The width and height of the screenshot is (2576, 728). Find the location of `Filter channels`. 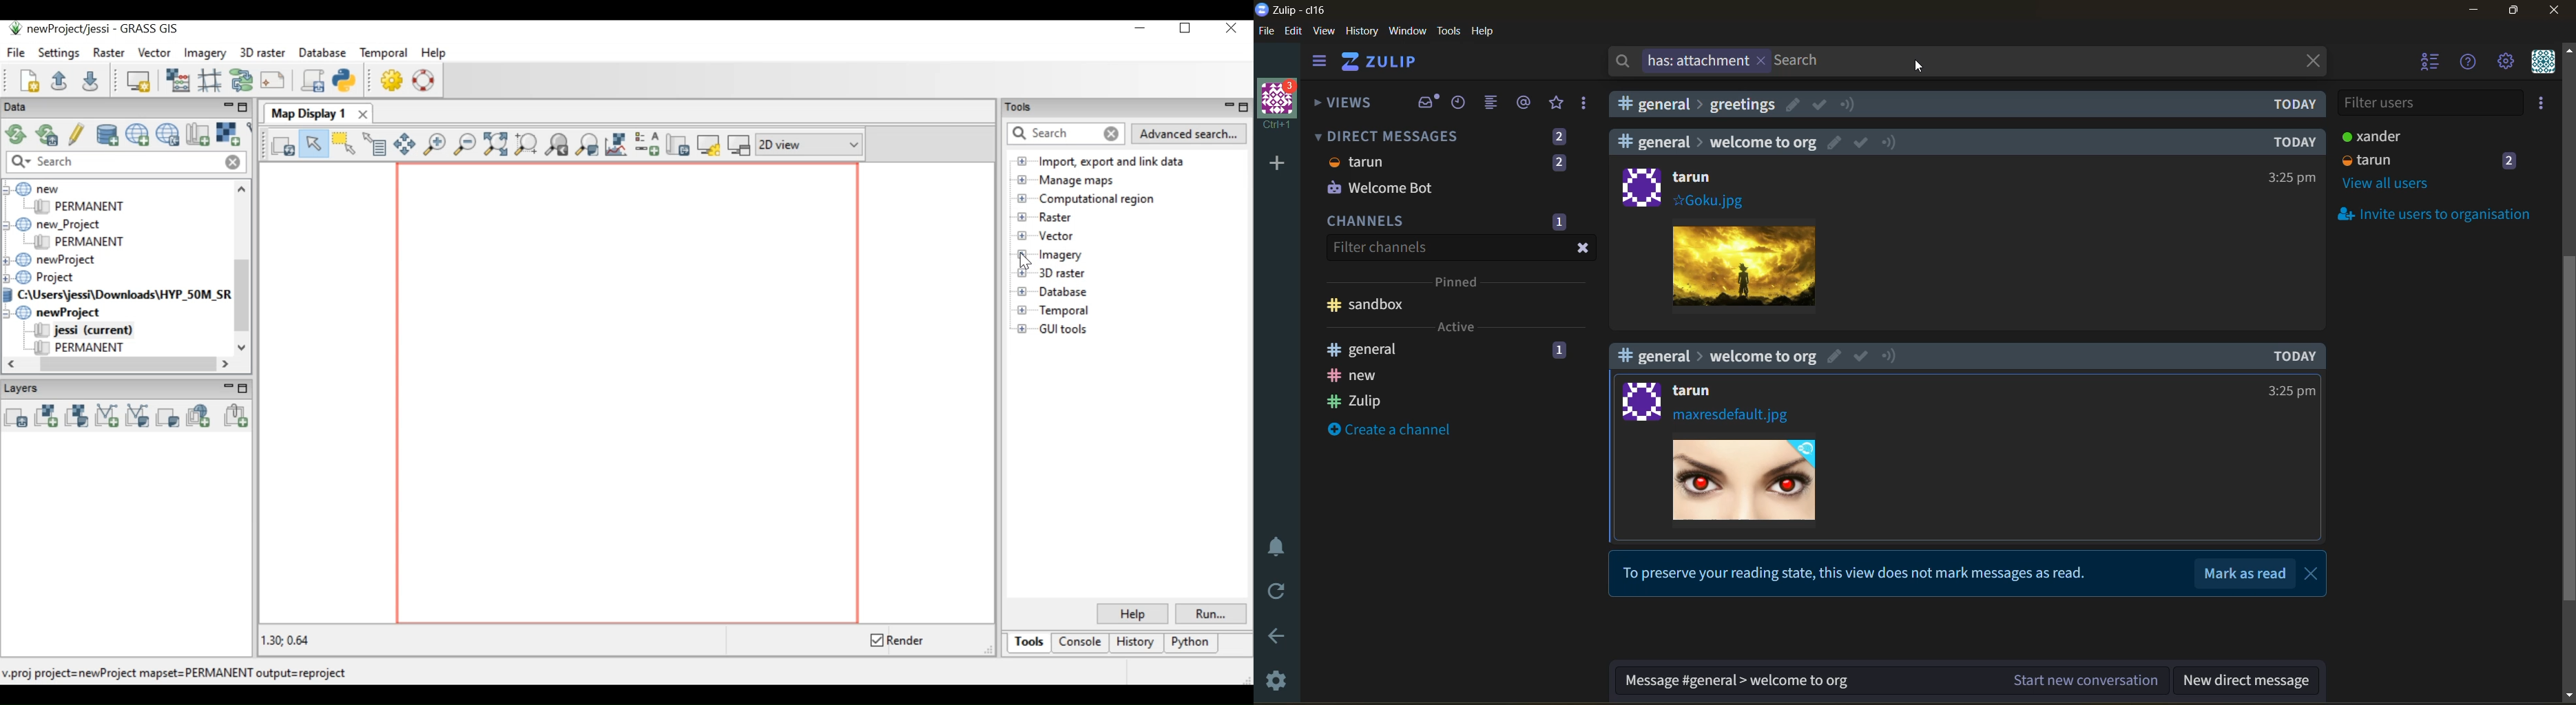

Filter channels is located at coordinates (1378, 247).